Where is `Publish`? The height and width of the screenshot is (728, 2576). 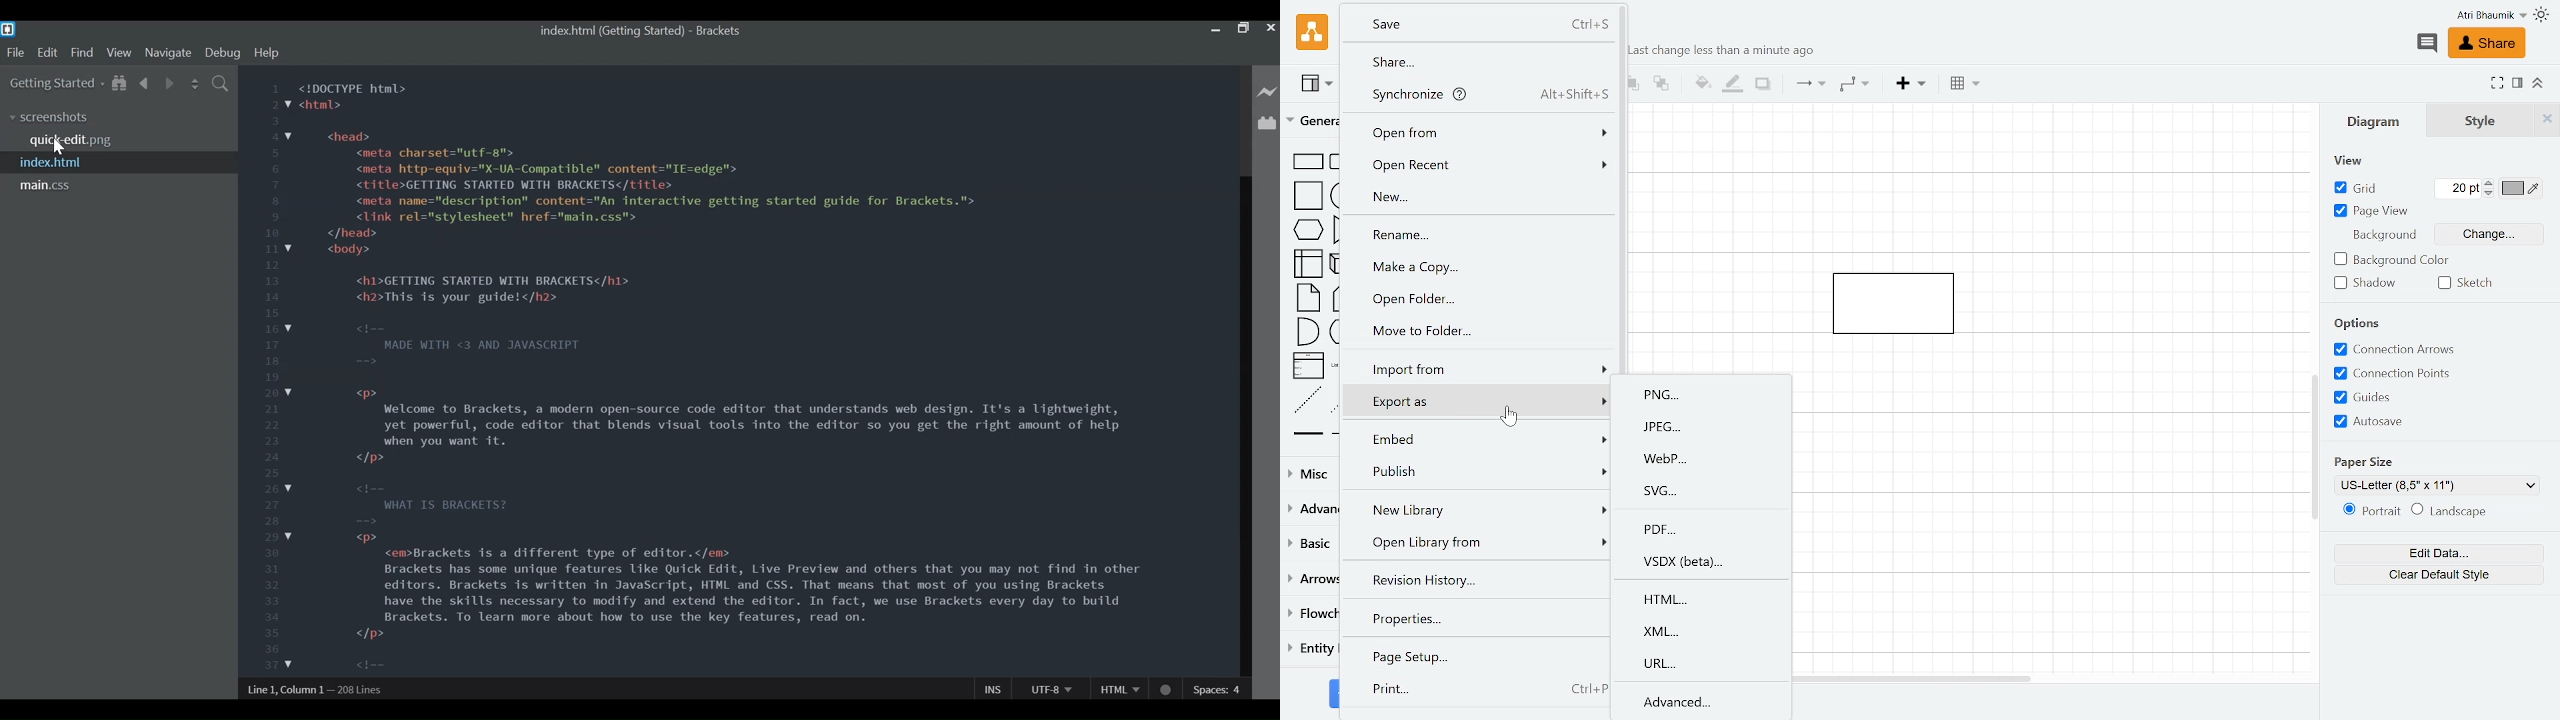 Publish is located at coordinates (1477, 474).